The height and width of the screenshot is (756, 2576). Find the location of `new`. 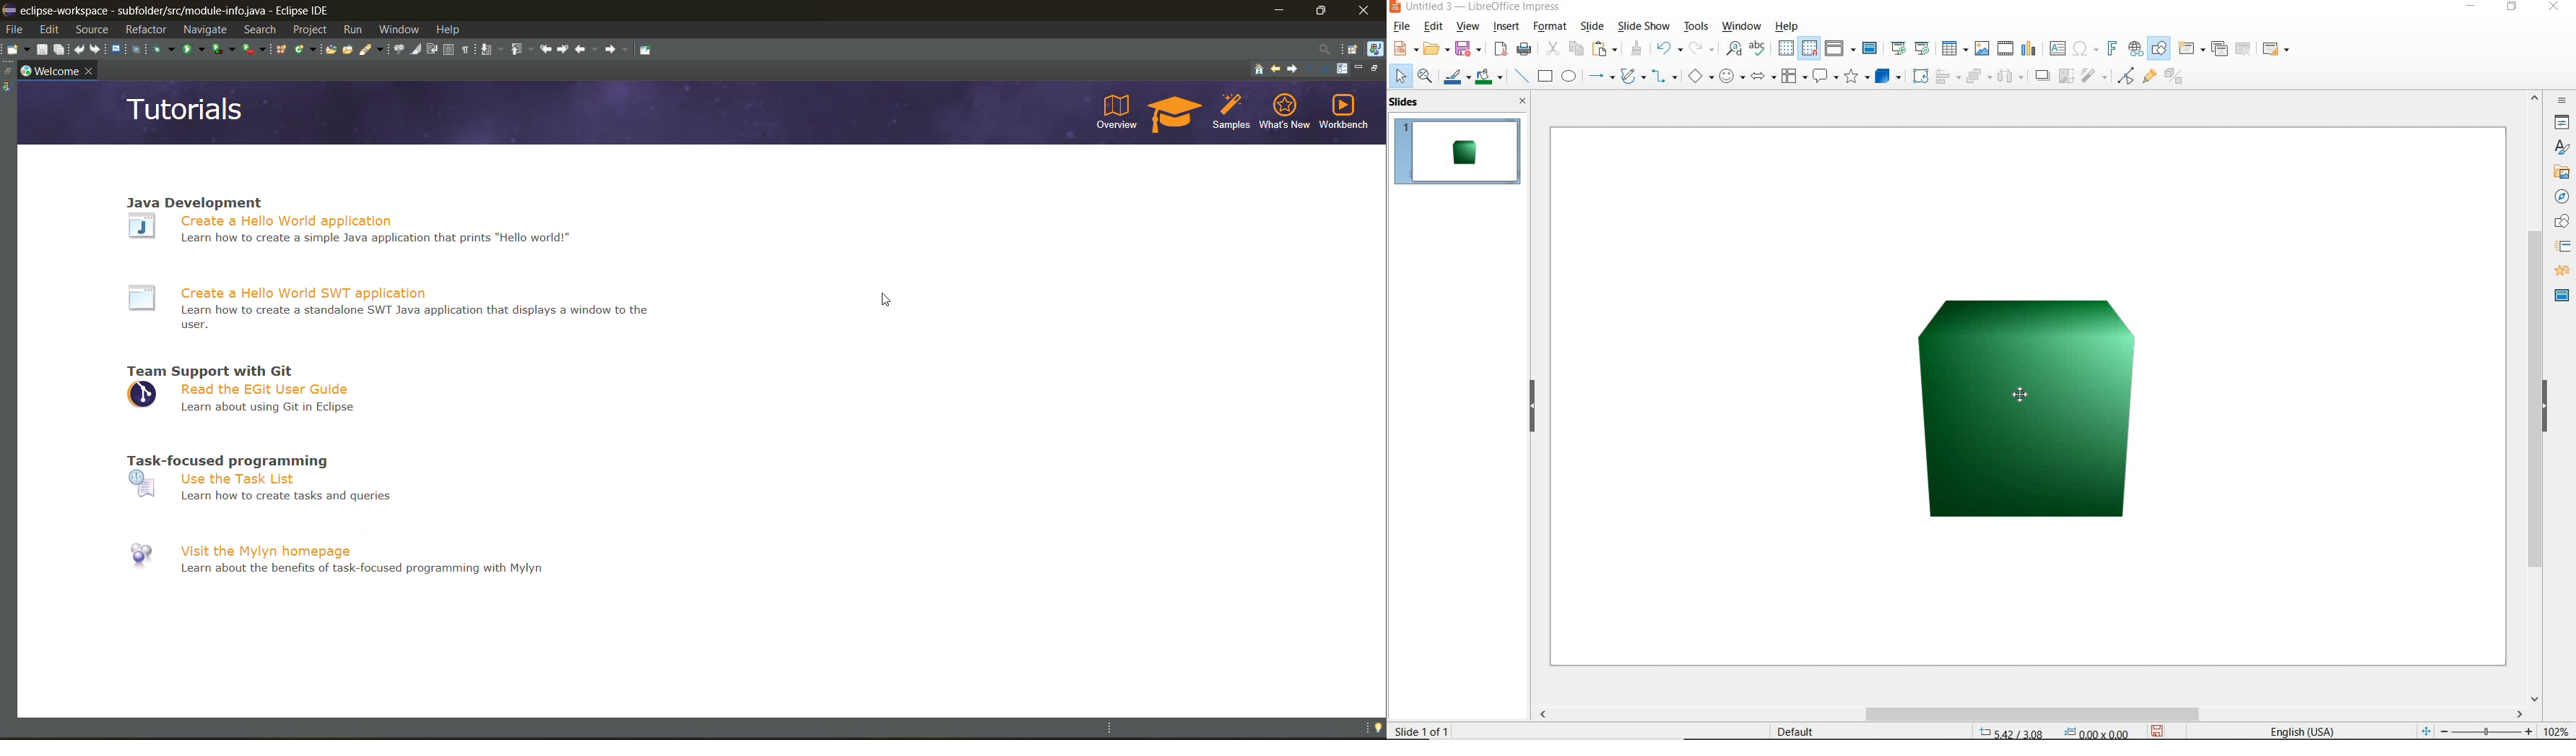

new is located at coordinates (17, 53).